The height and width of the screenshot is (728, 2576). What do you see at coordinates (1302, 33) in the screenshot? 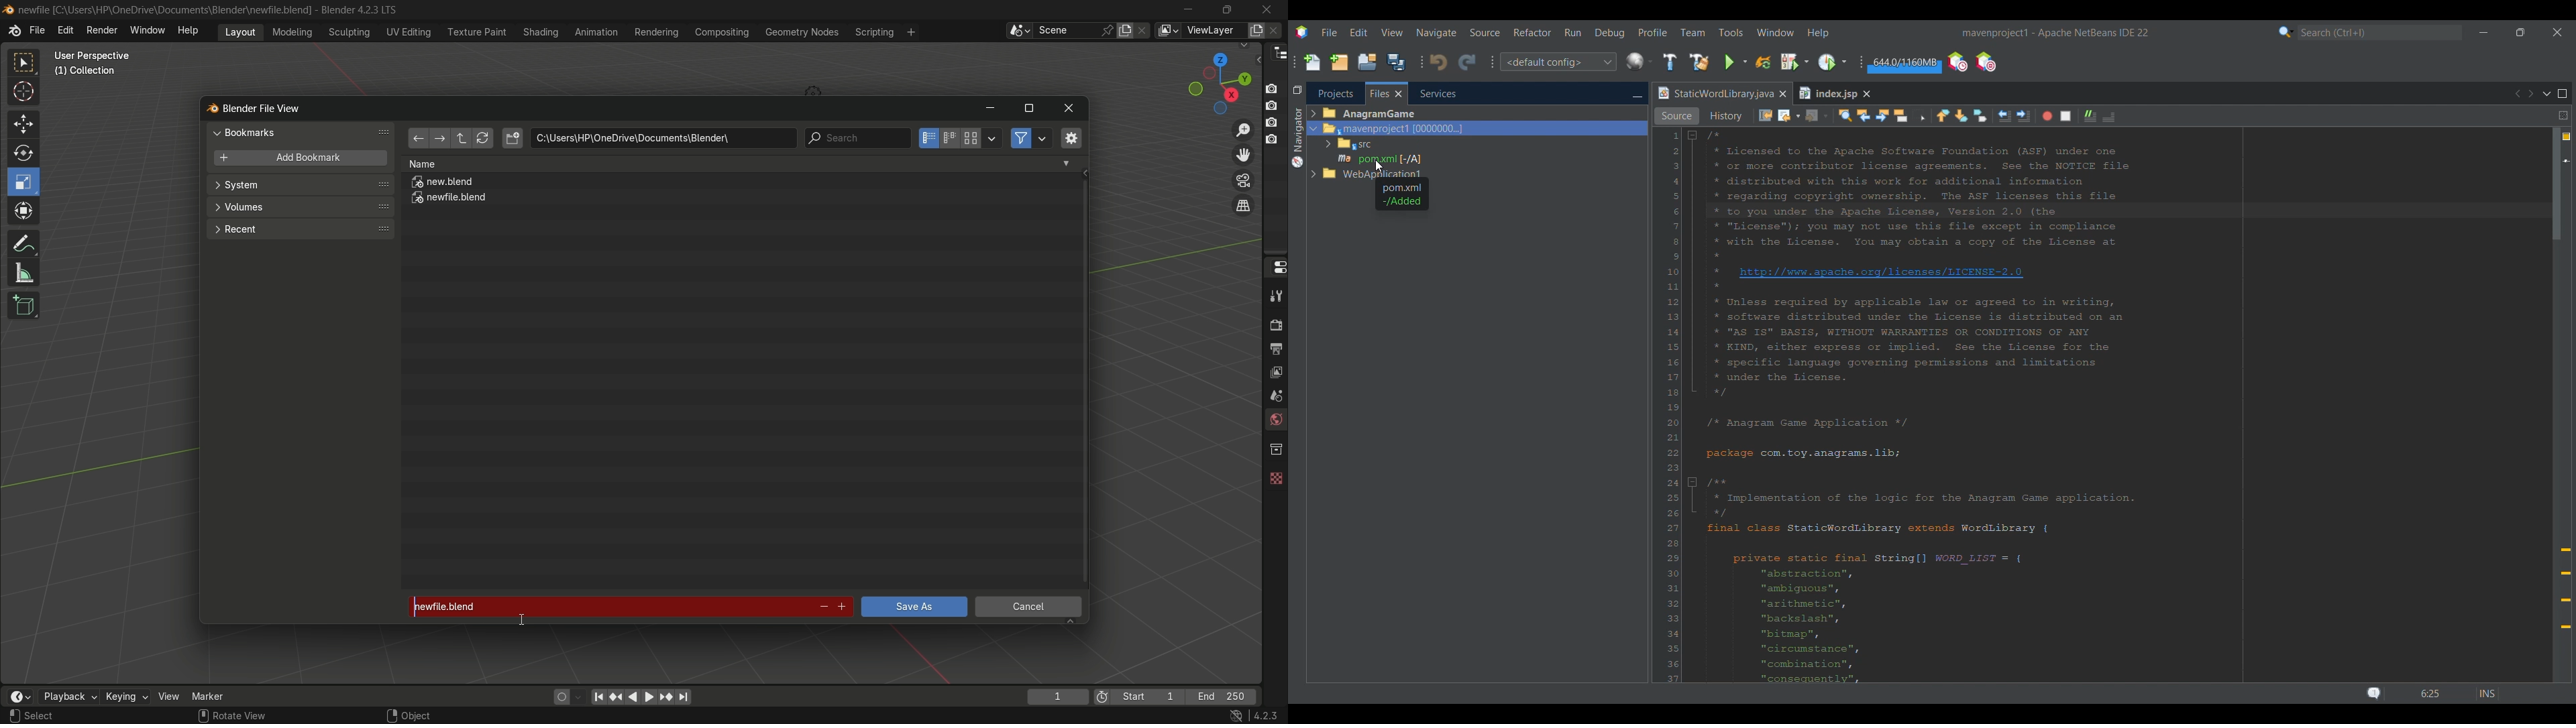
I see `Software logo` at bounding box center [1302, 33].